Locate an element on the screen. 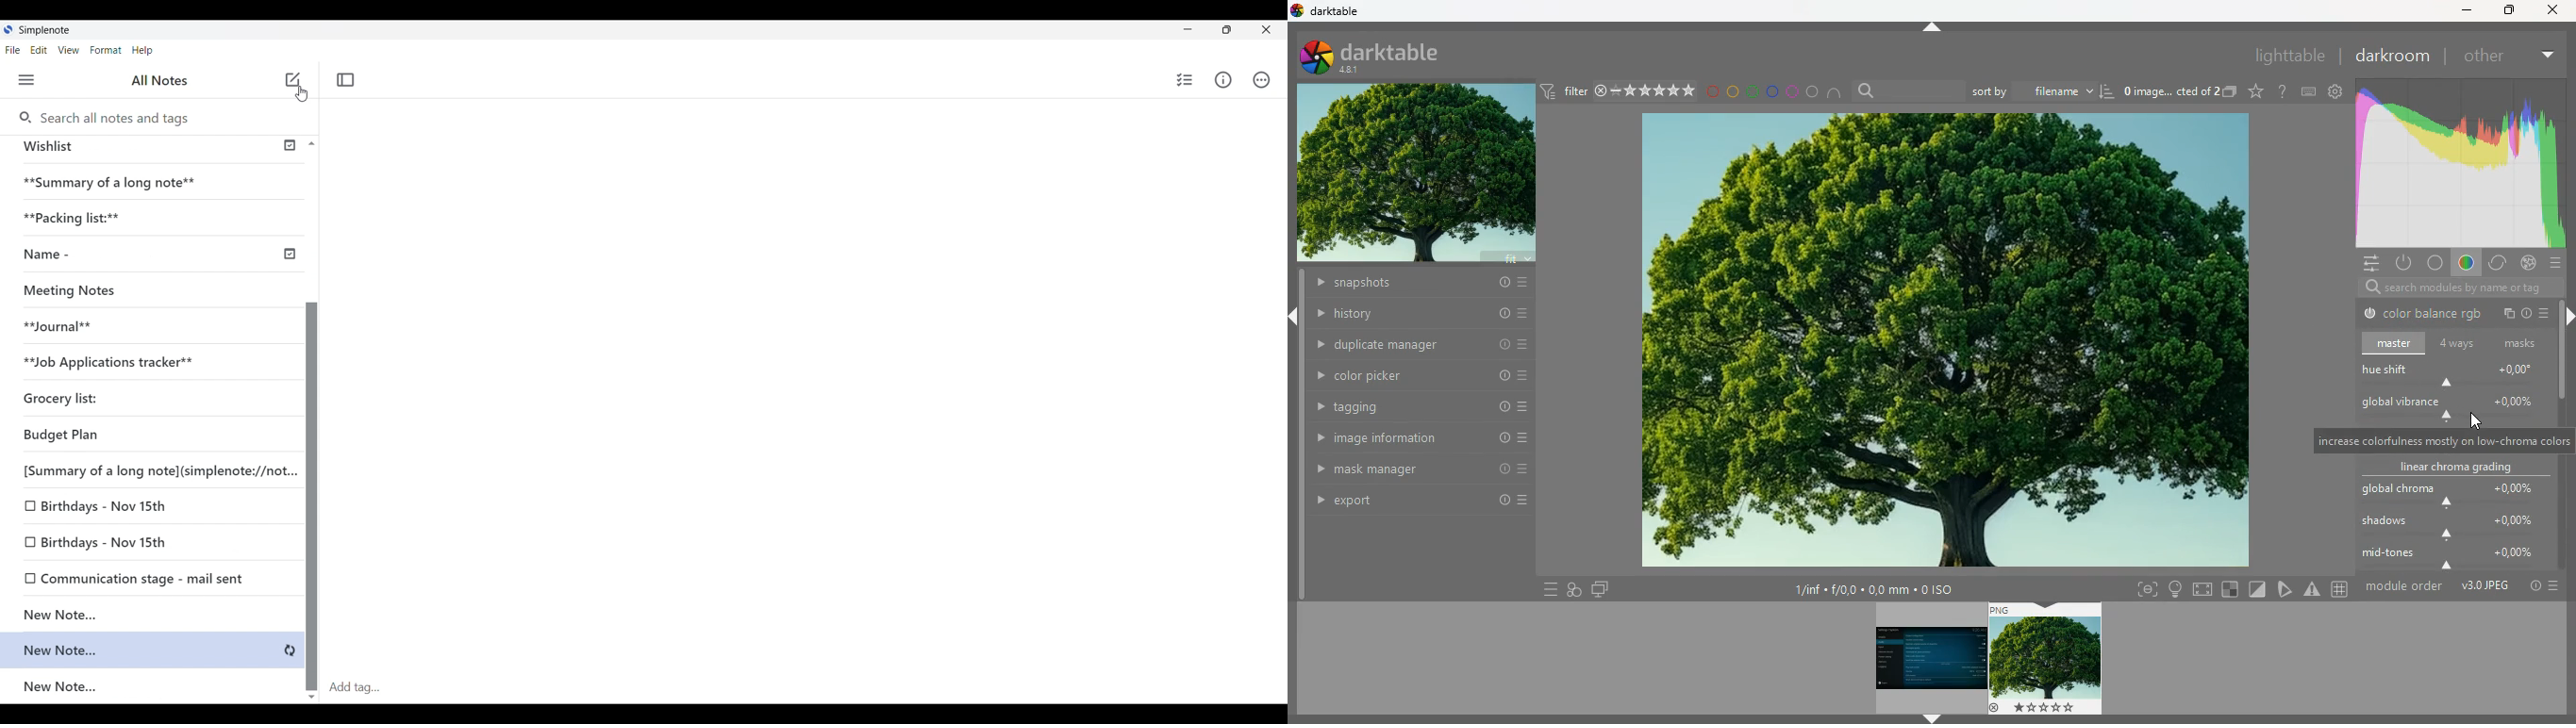 Image resolution: width=2576 pixels, height=728 pixels. image is located at coordinates (2047, 659).